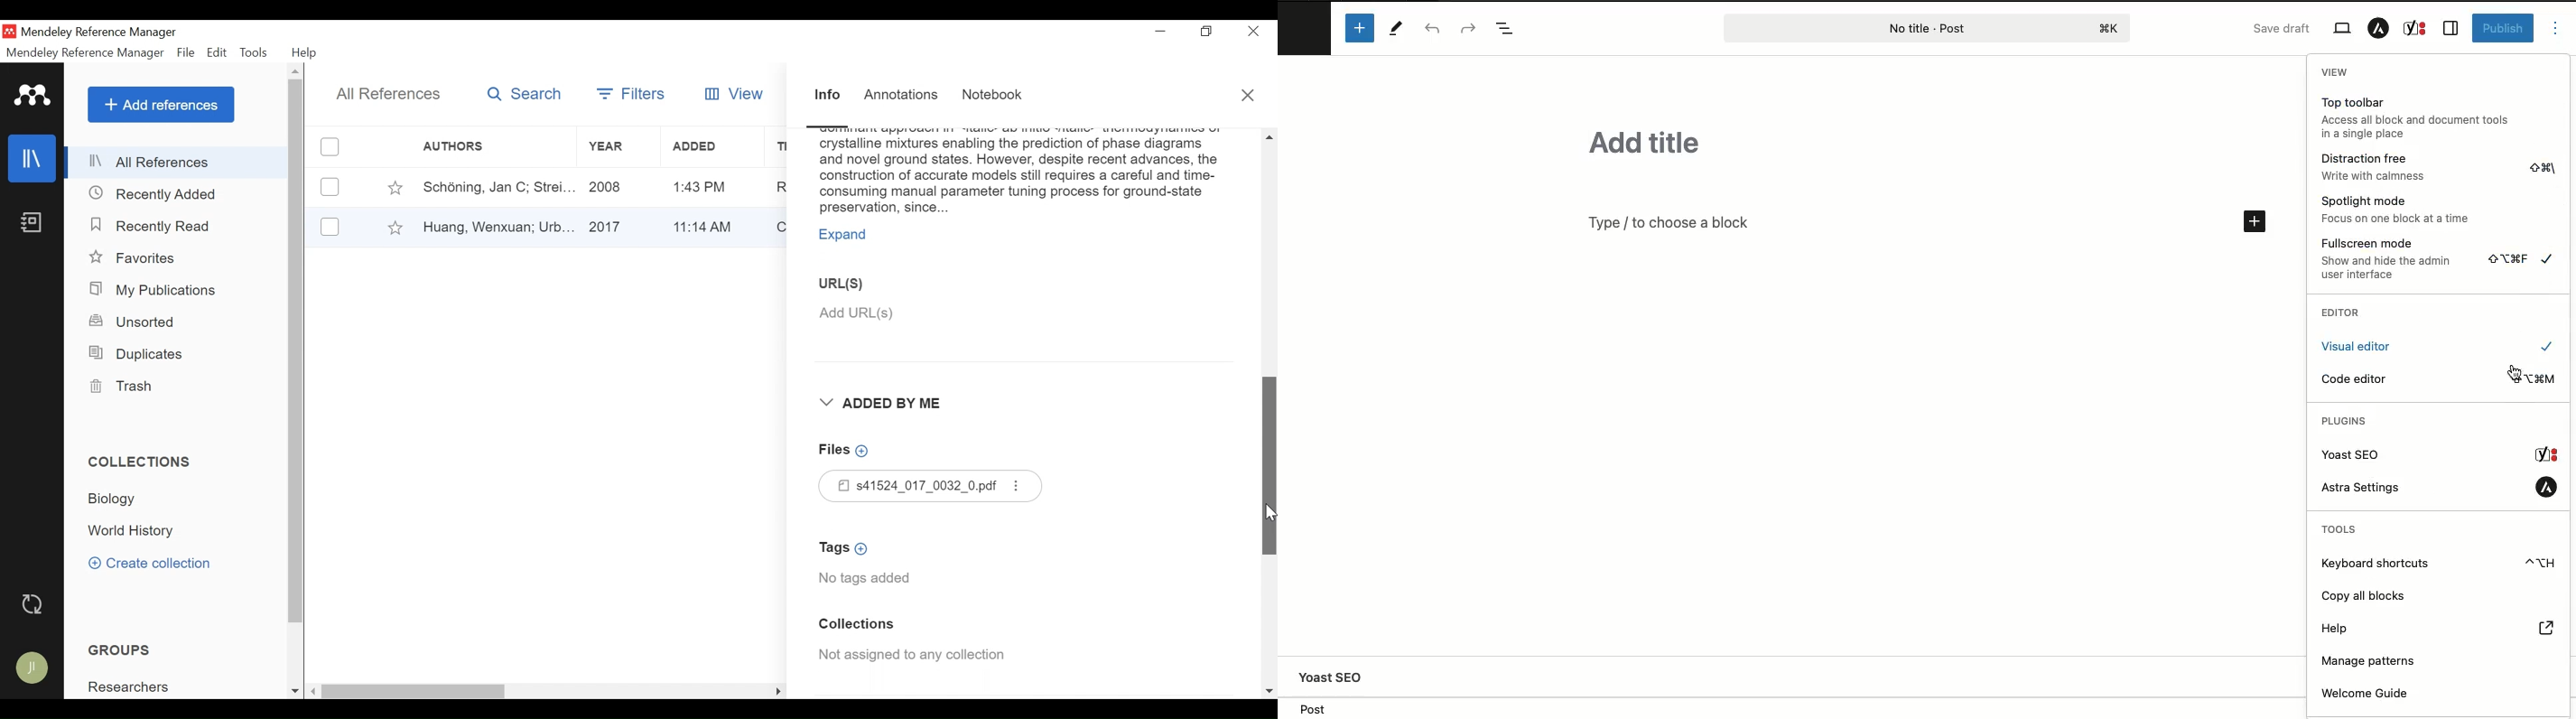 The height and width of the screenshot is (728, 2576). Describe the element at coordinates (1509, 30) in the screenshot. I see `Doc overview` at that location.